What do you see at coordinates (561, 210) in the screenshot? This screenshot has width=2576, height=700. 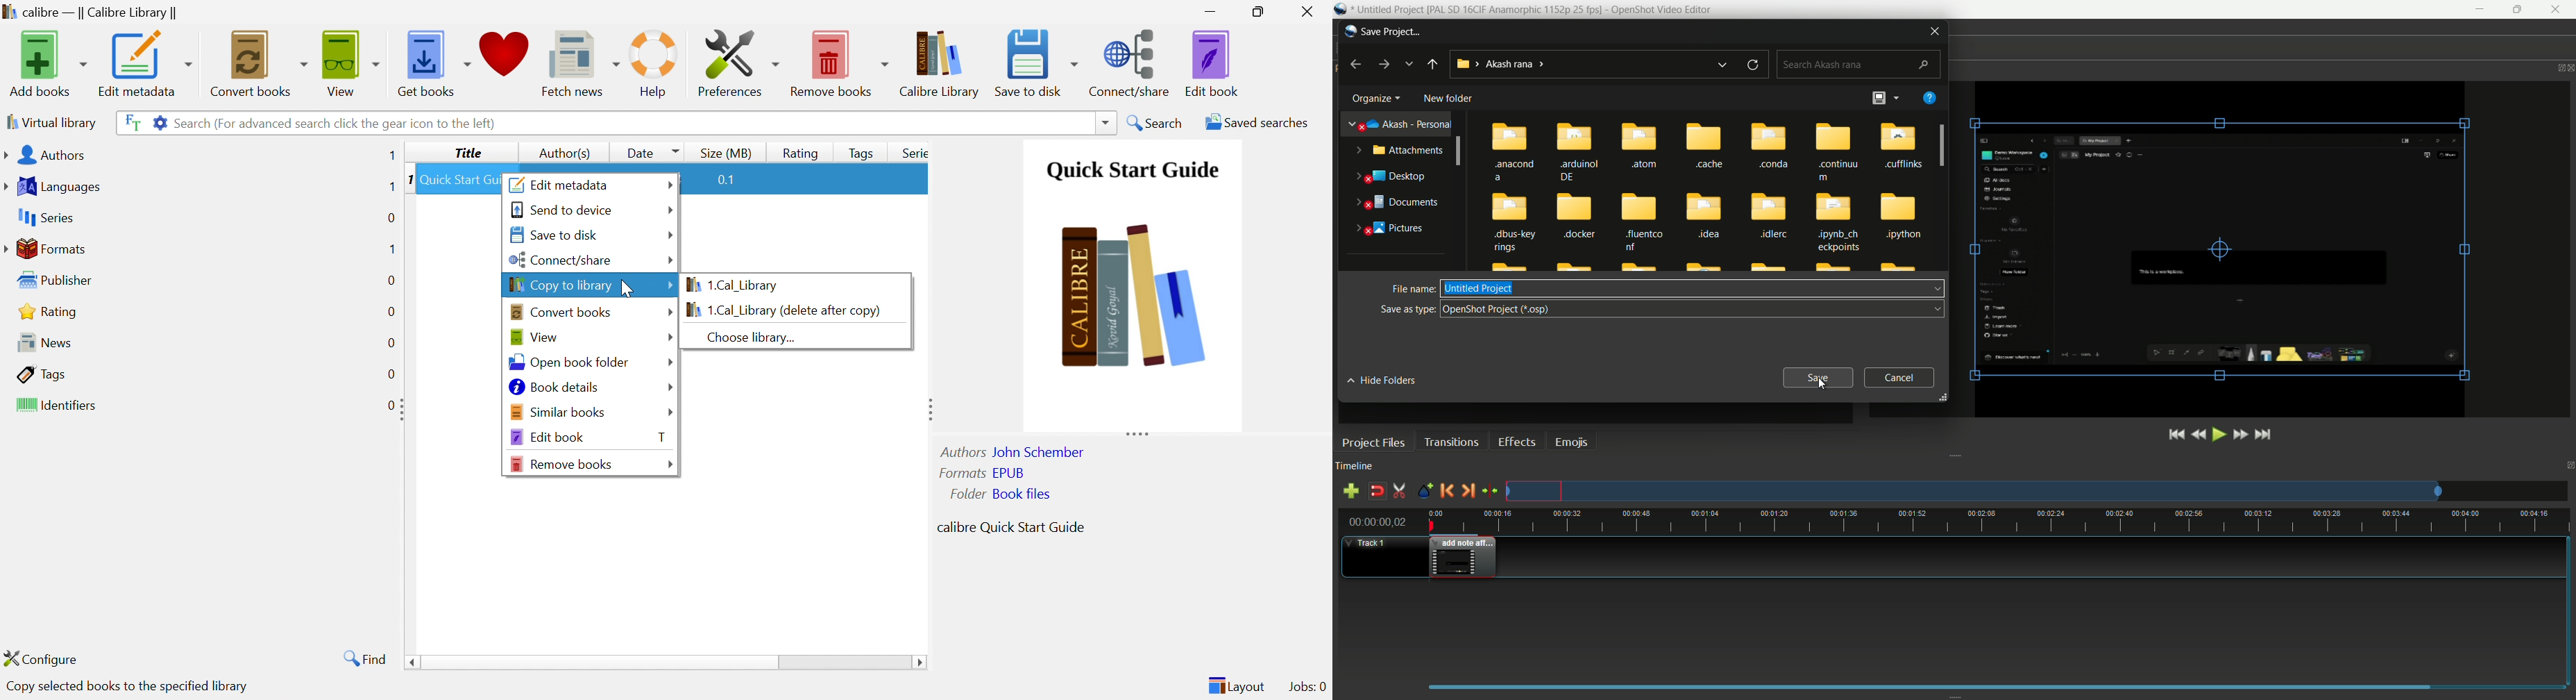 I see `Send to device` at bounding box center [561, 210].